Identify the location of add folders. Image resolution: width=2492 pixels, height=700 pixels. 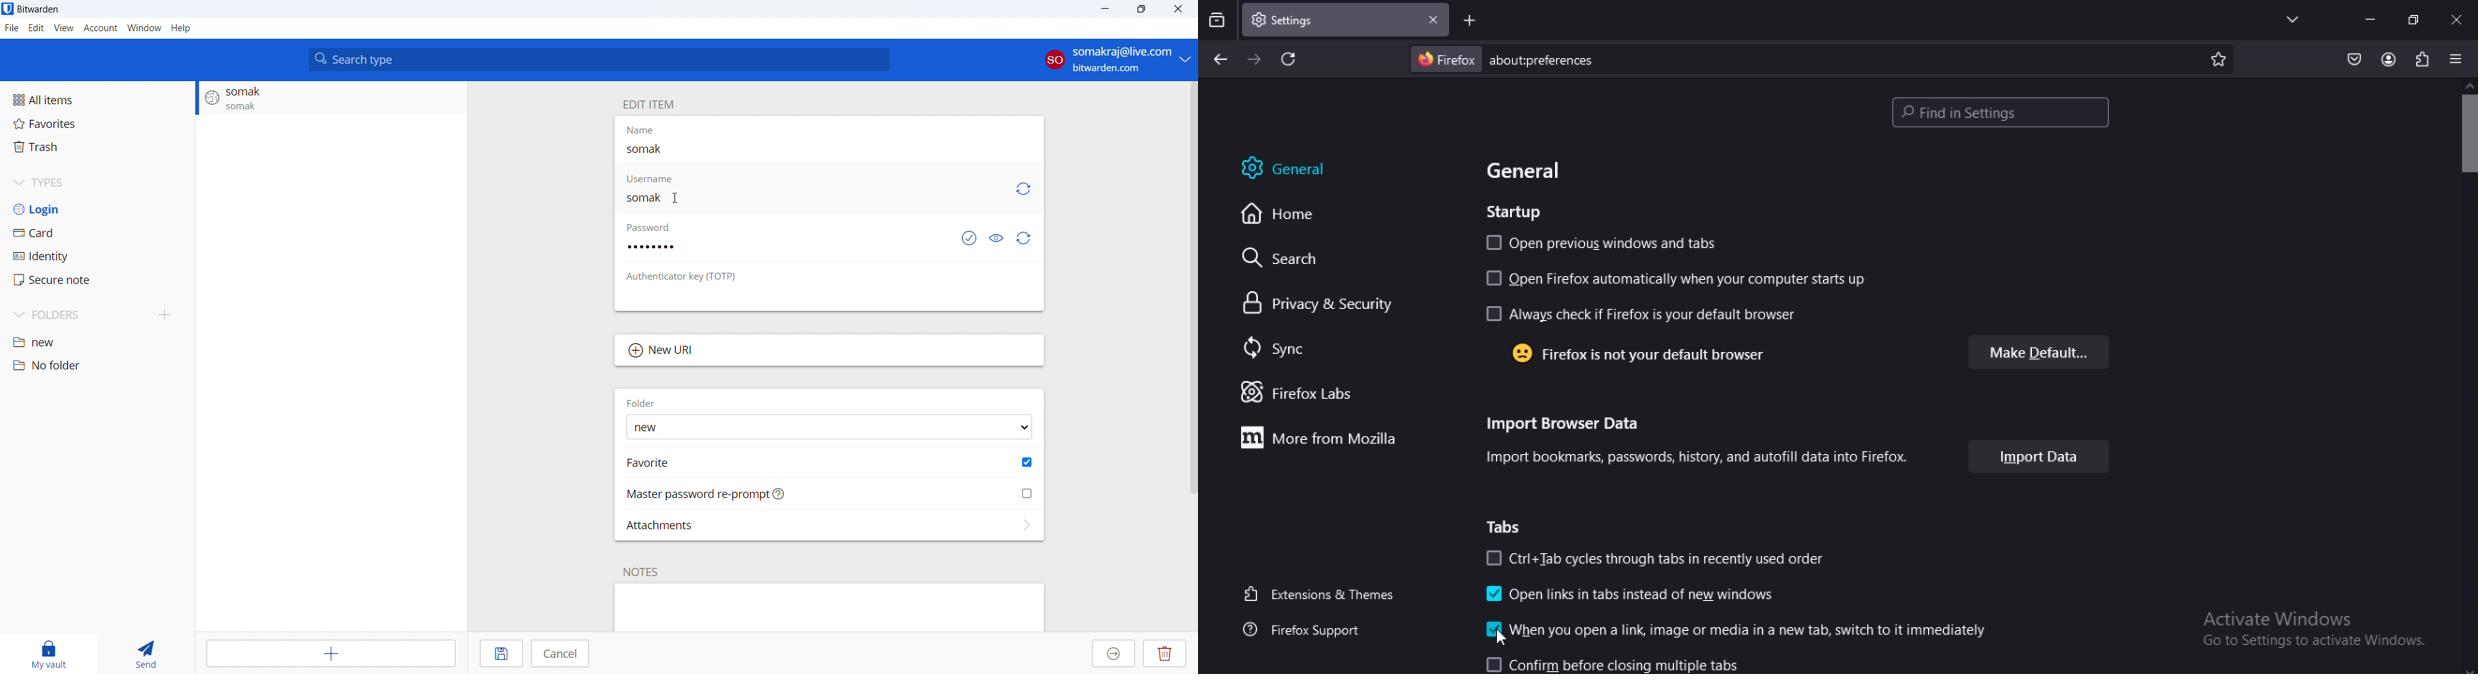
(165, 315).